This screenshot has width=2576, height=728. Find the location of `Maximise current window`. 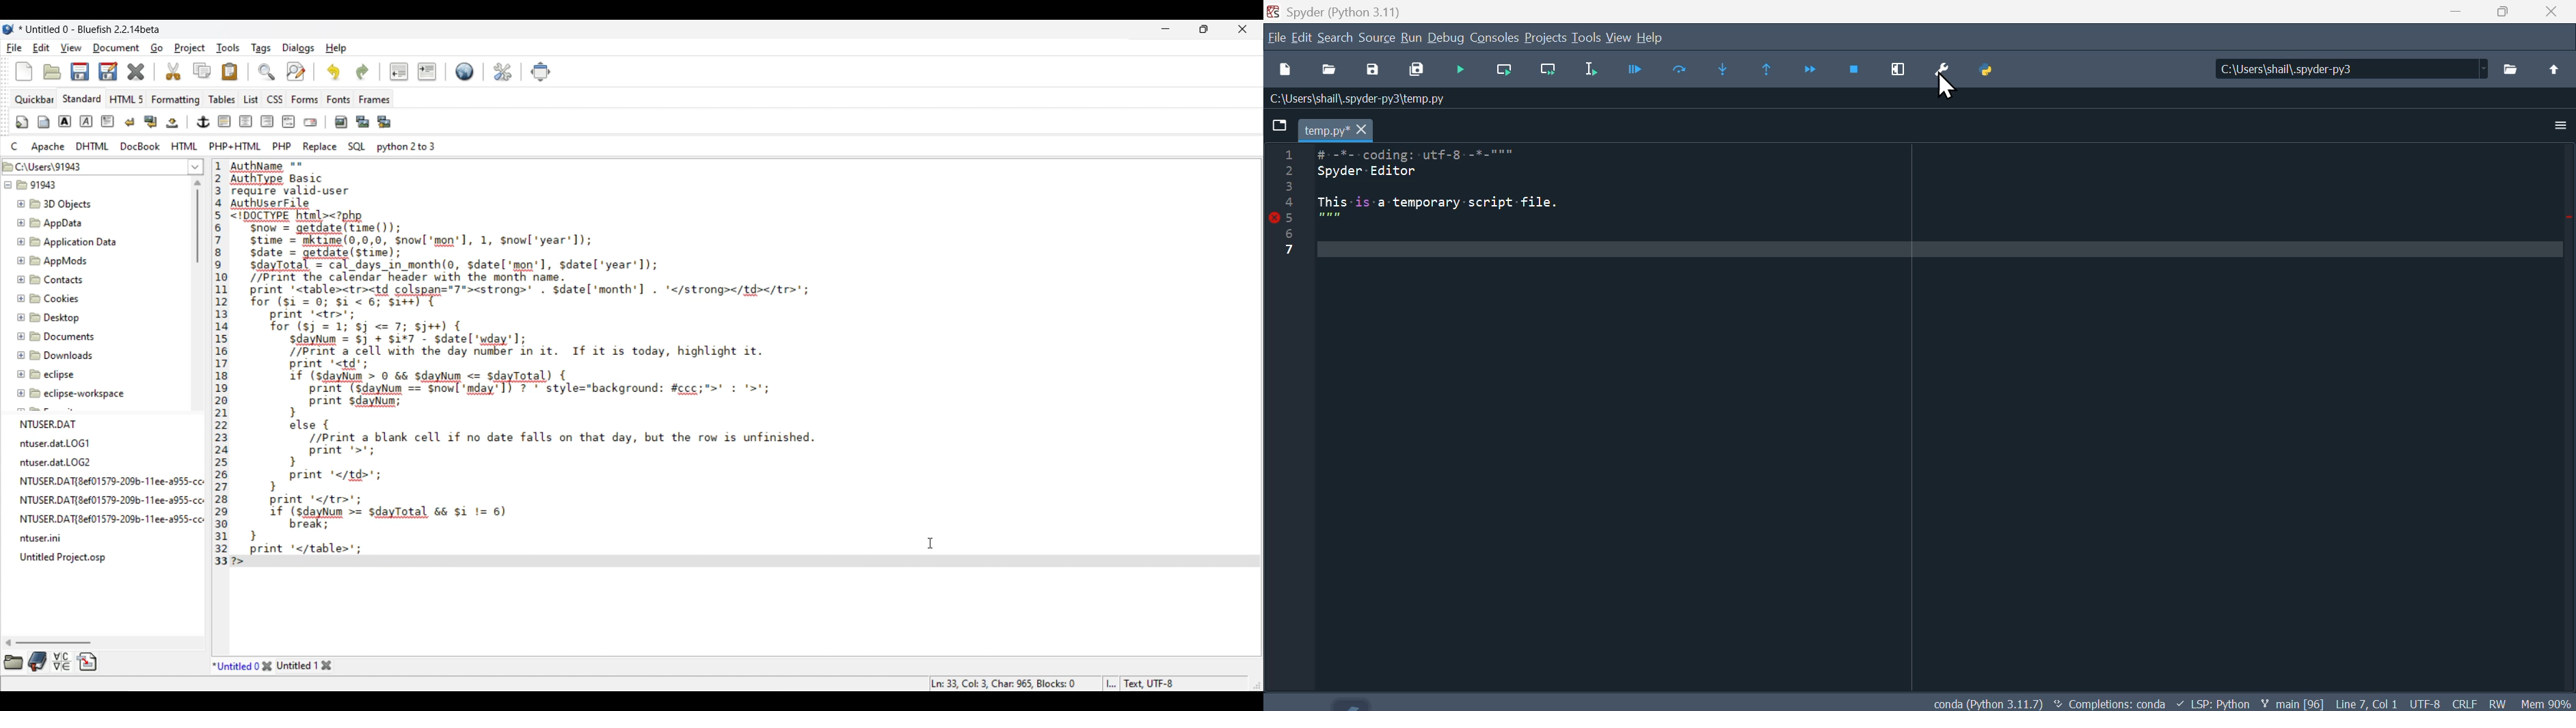

Maximise current window is located at coordinates (1899, 71).